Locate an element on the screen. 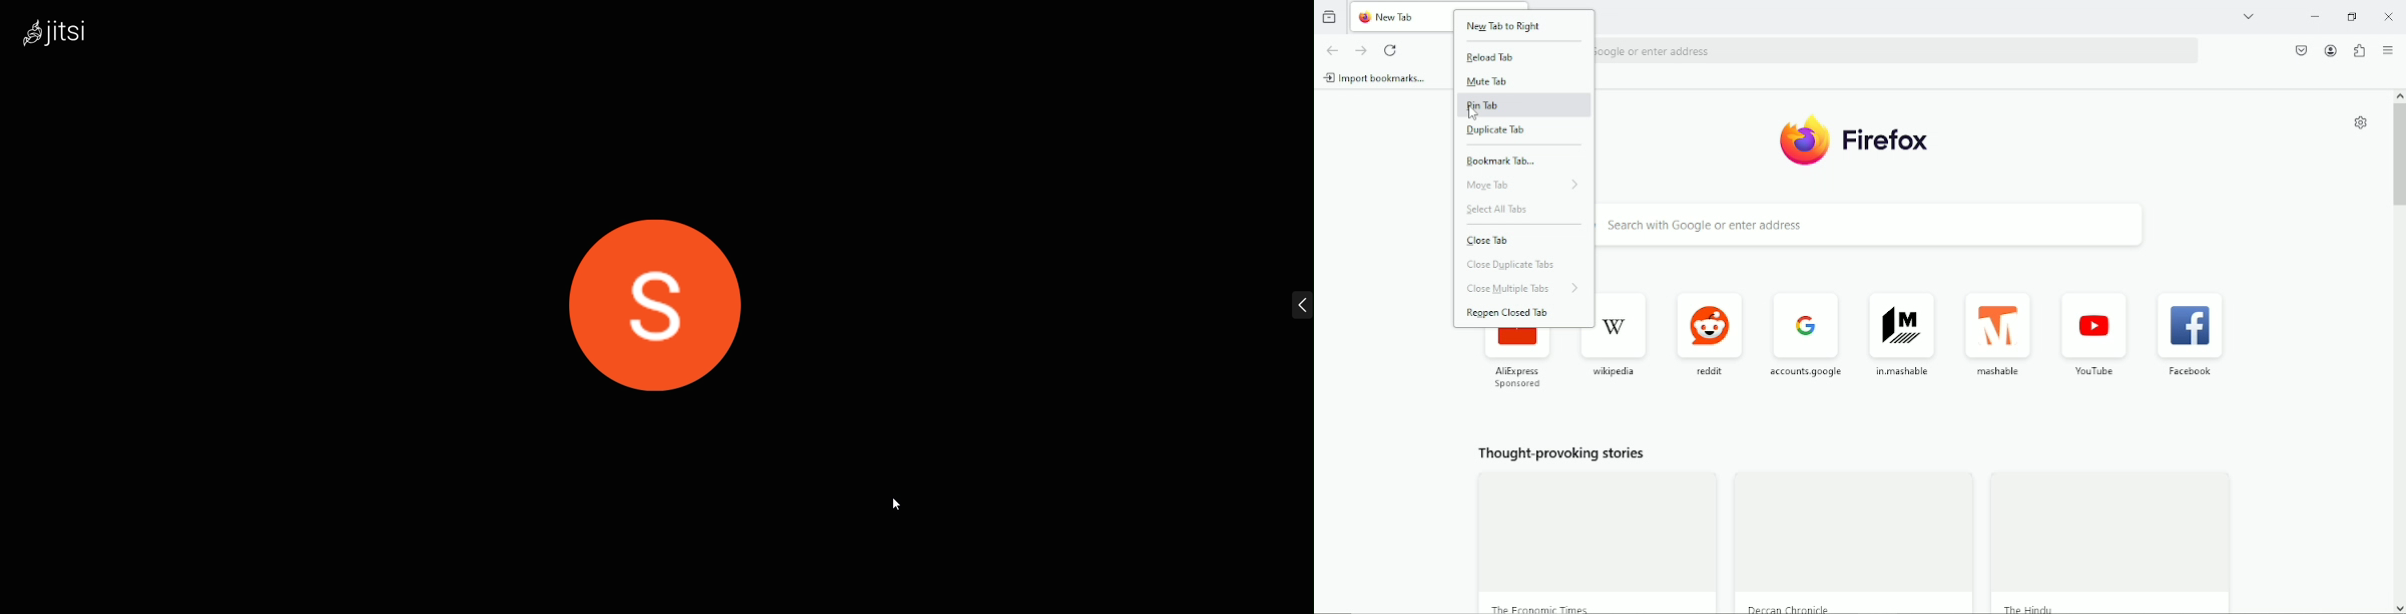 The image size is (2408, 616). Save to pocket is located at coordinates (2302, 50).